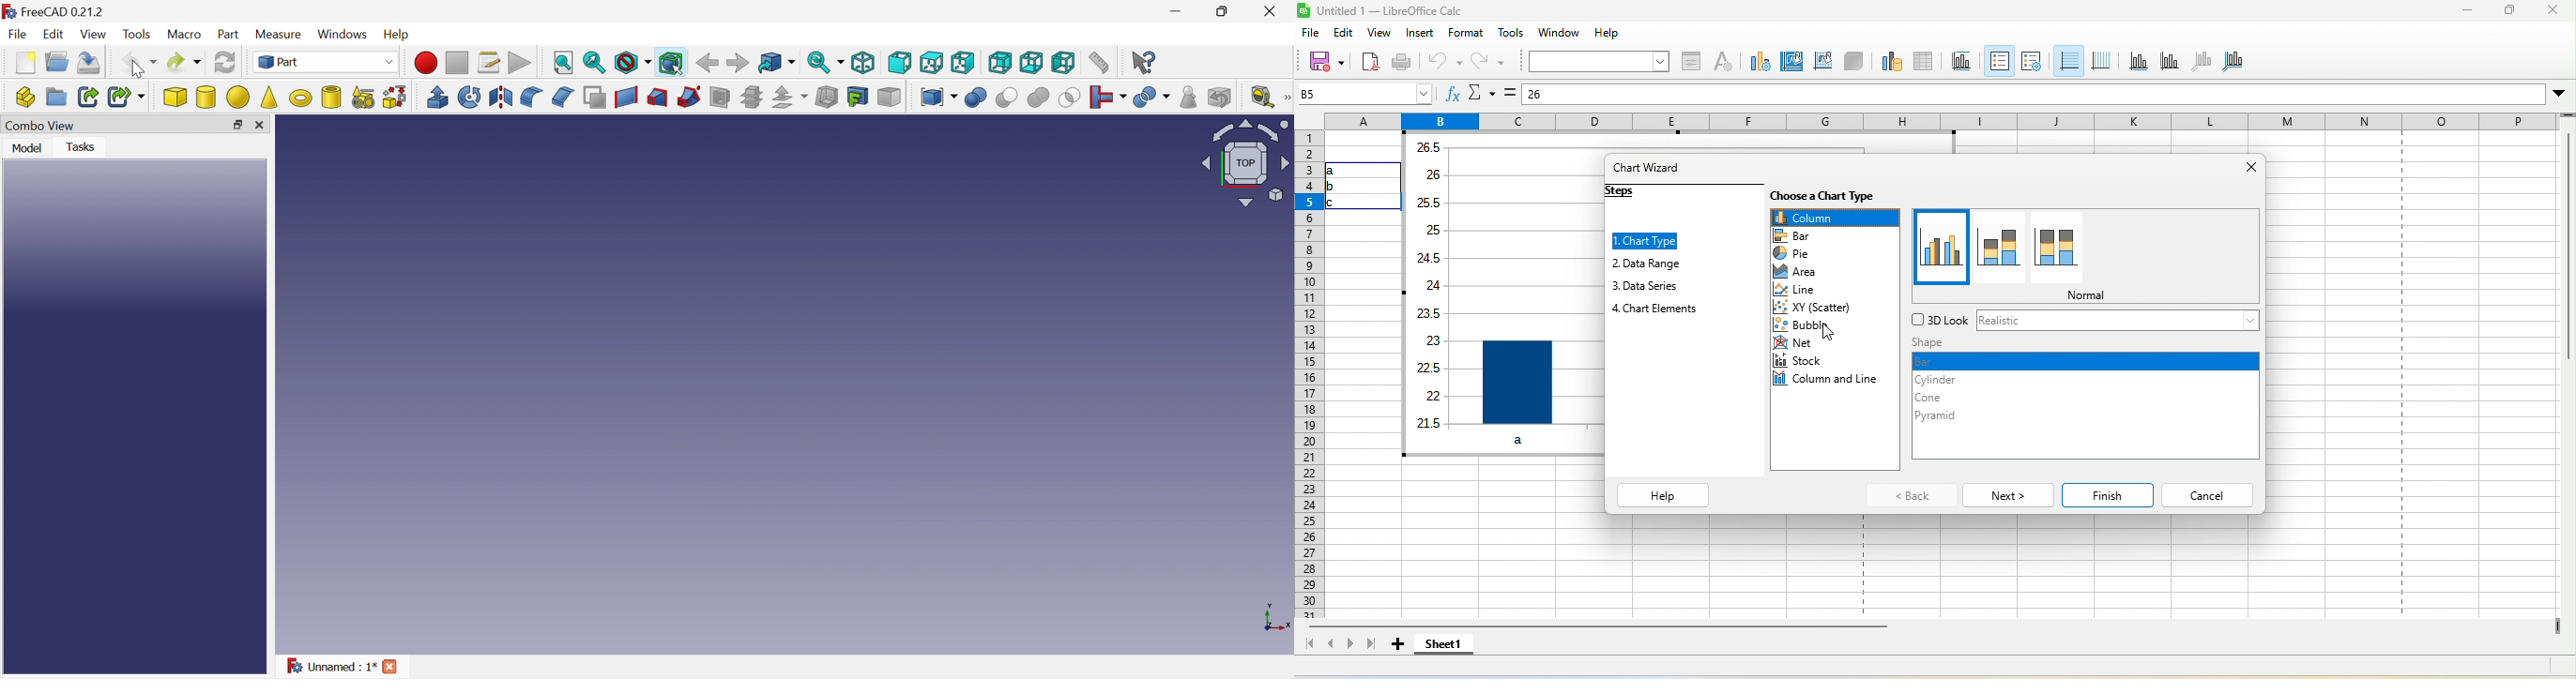 The height and width of the screenshot is (700, 2576). What do you see at coordinates (342, 34) in the screenshot?
I see `Windows` at bounding box center [342, 34].